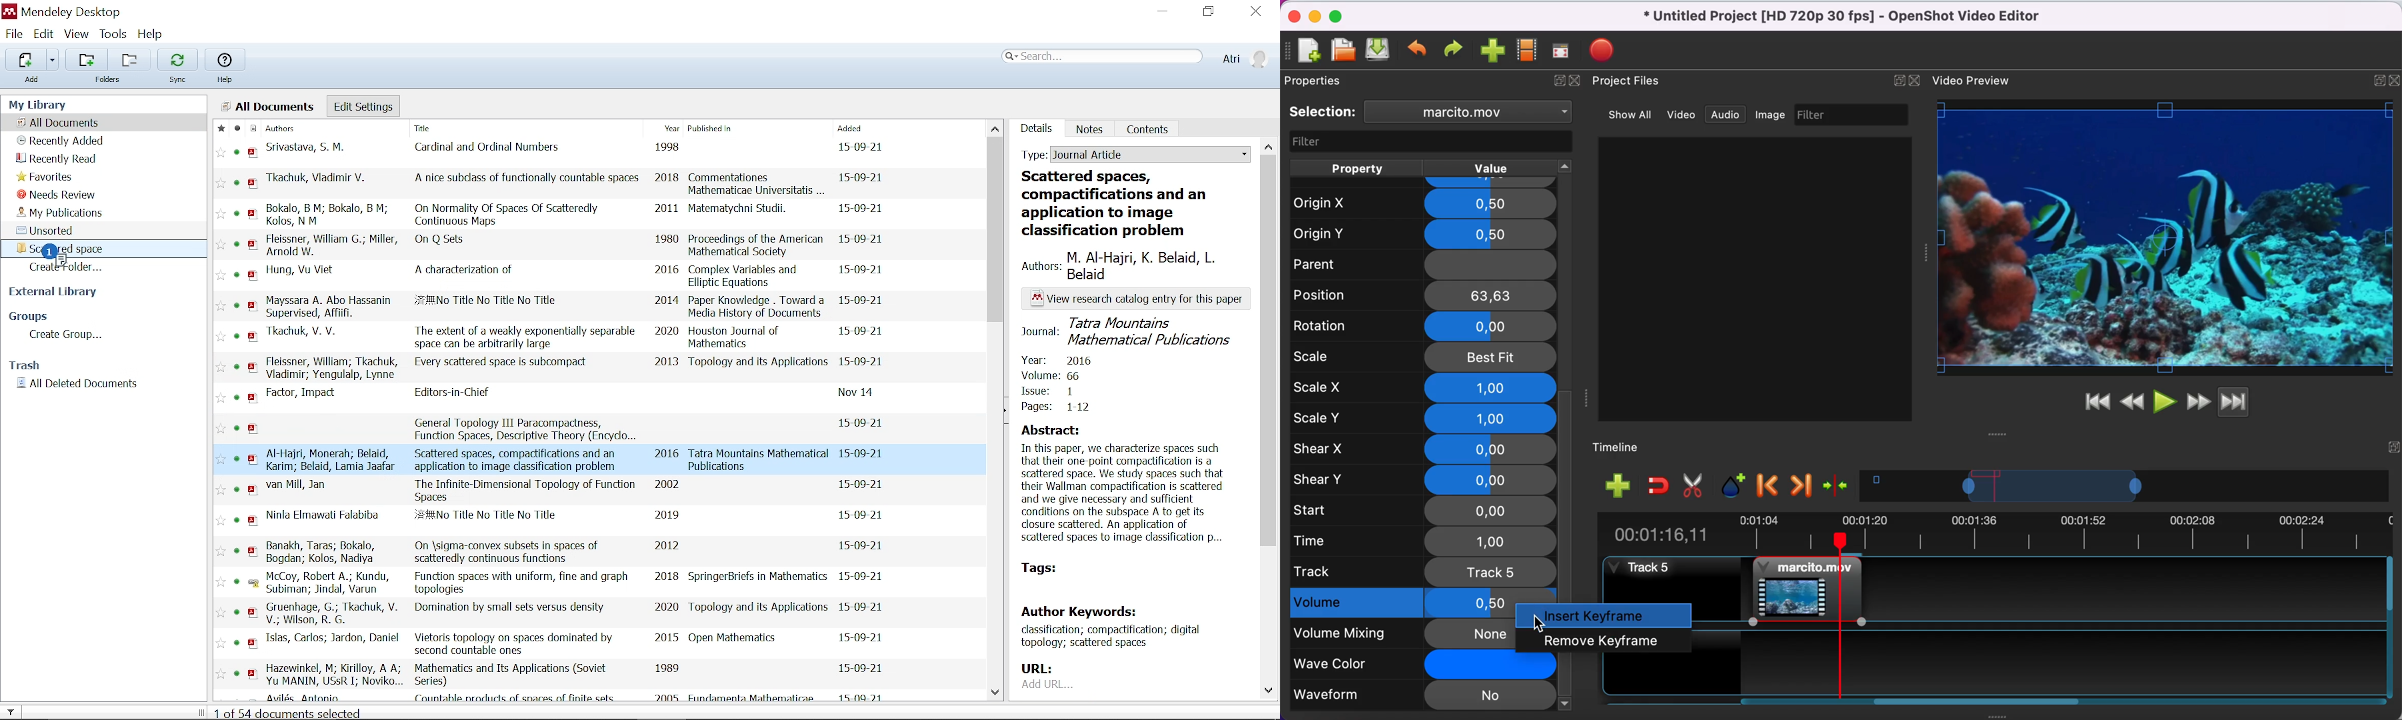 The width and height of the screenshot is (2408, 728). Describe the element at coordinates (864, 301) in the screenshot. I see `date` at that location.